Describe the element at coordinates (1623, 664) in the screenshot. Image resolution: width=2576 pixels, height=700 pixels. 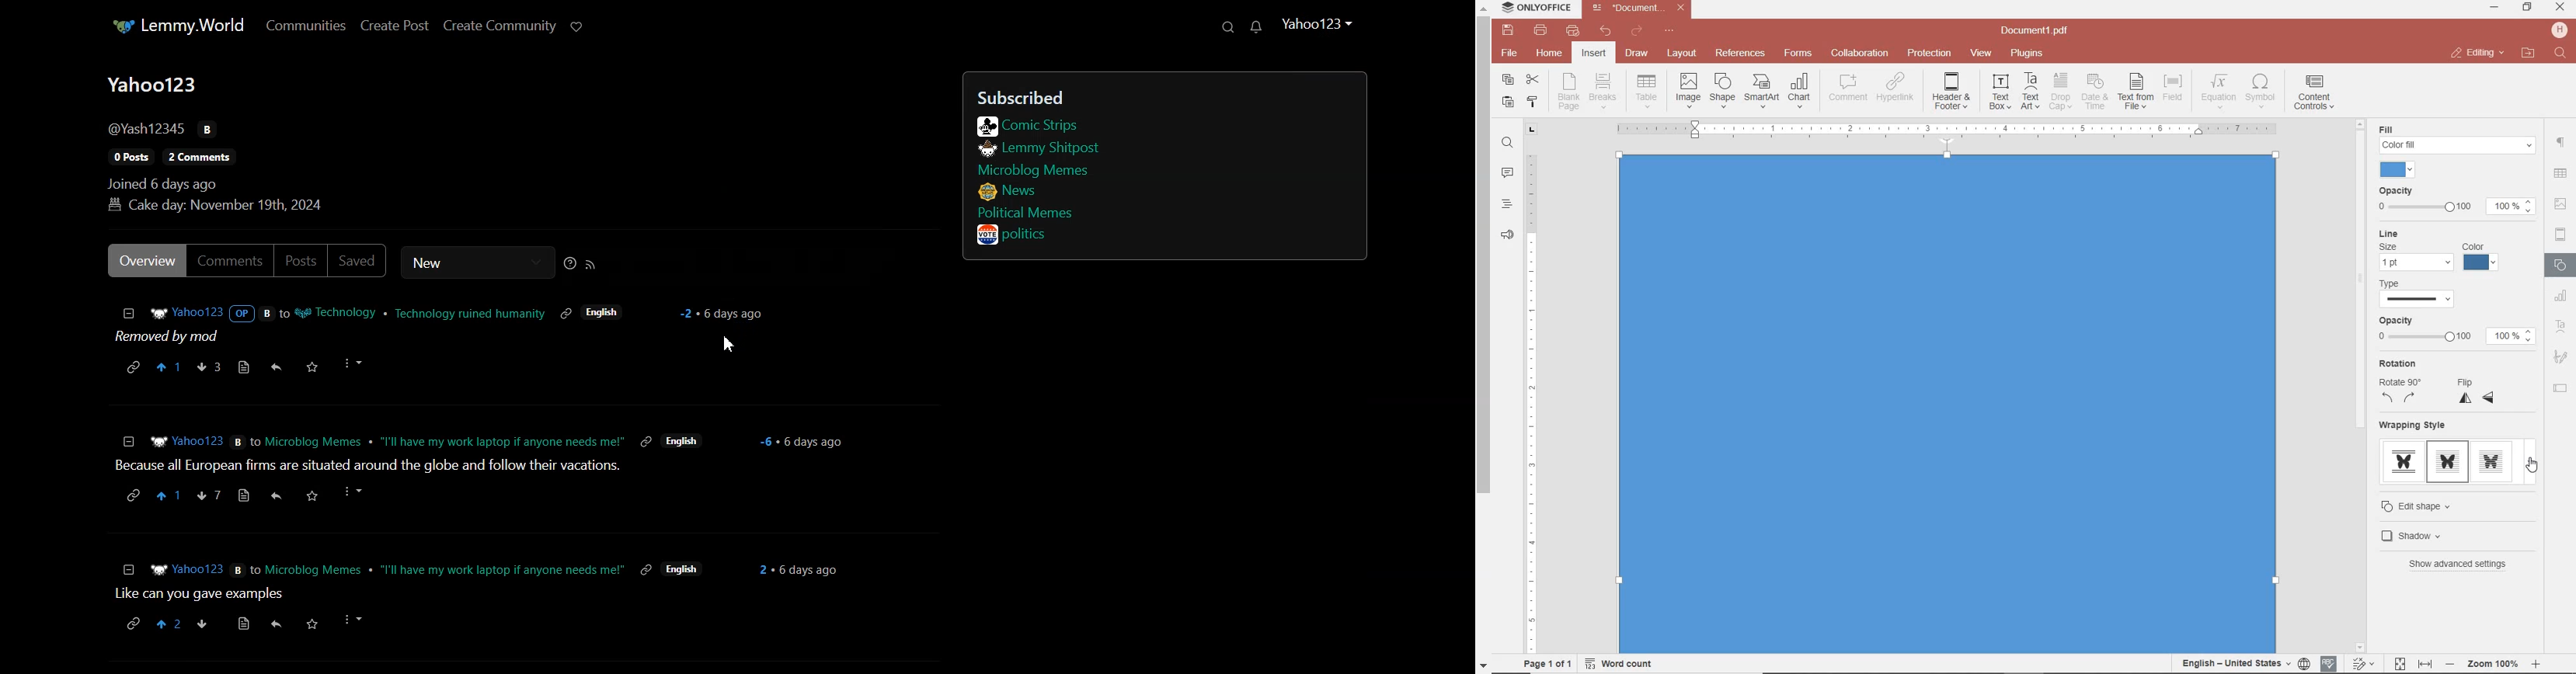
I see `word count` at that location.